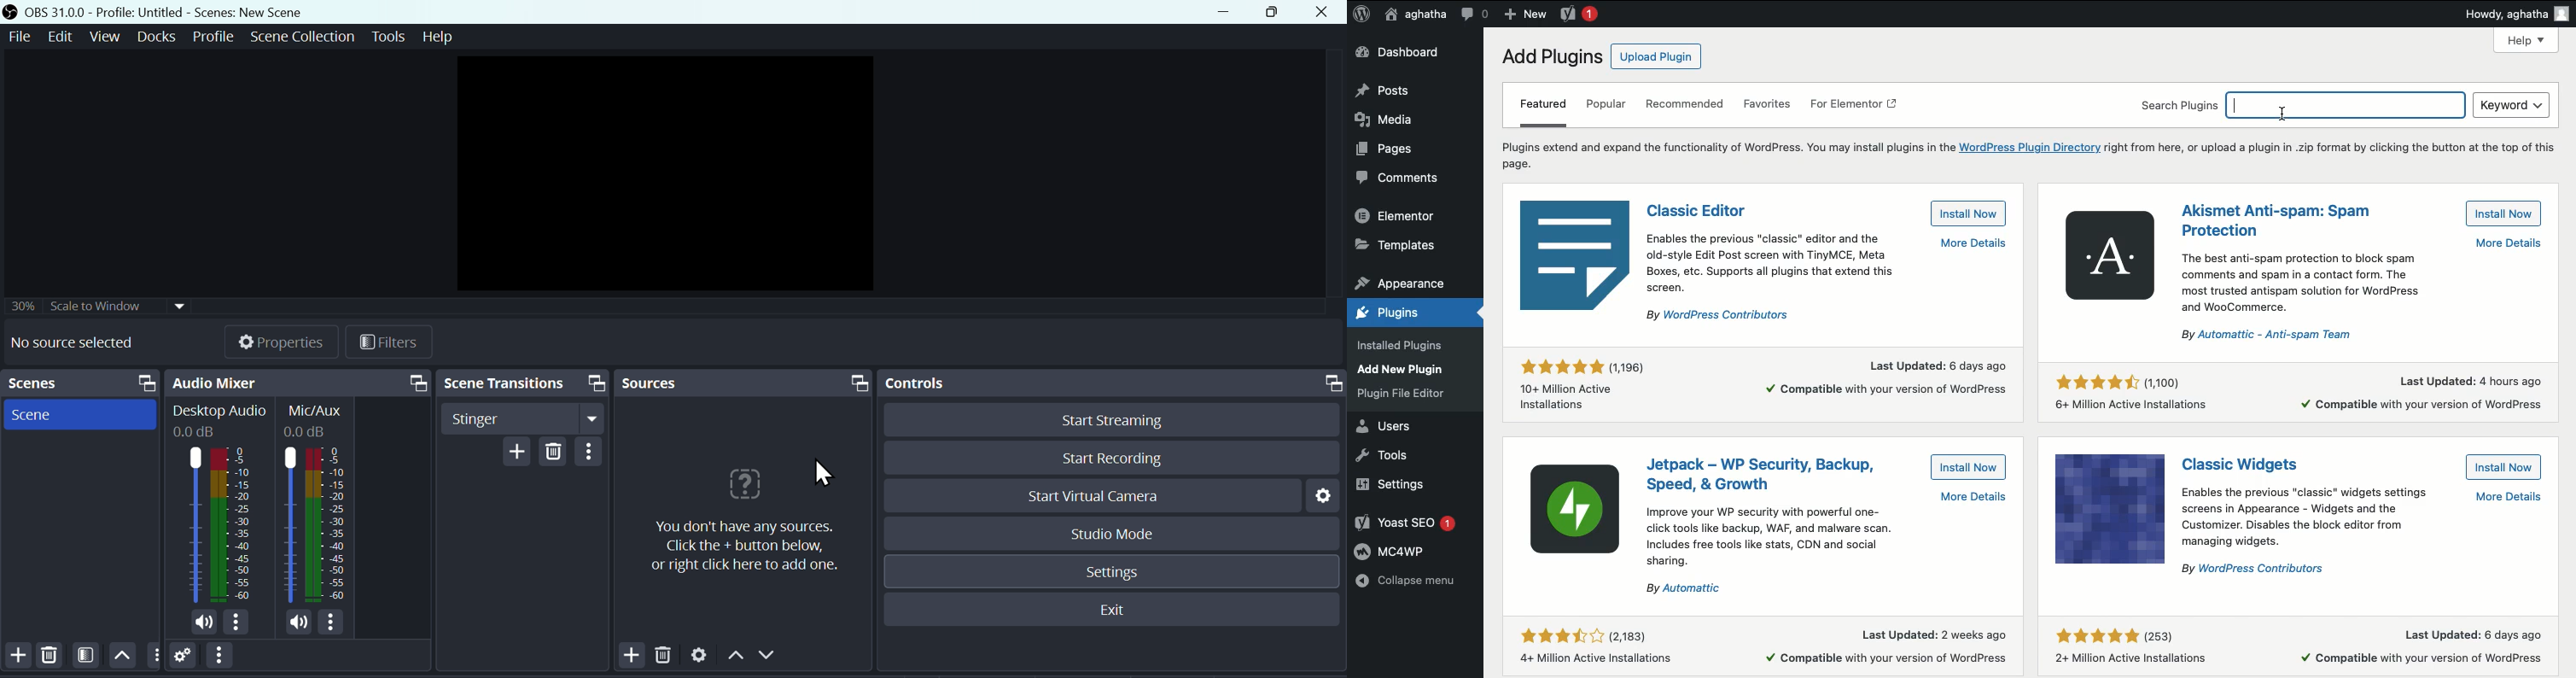 The image size is (2576, 700). Describe the element at coordinates (770, 654) in the screenshot. I see `Down` at that location.